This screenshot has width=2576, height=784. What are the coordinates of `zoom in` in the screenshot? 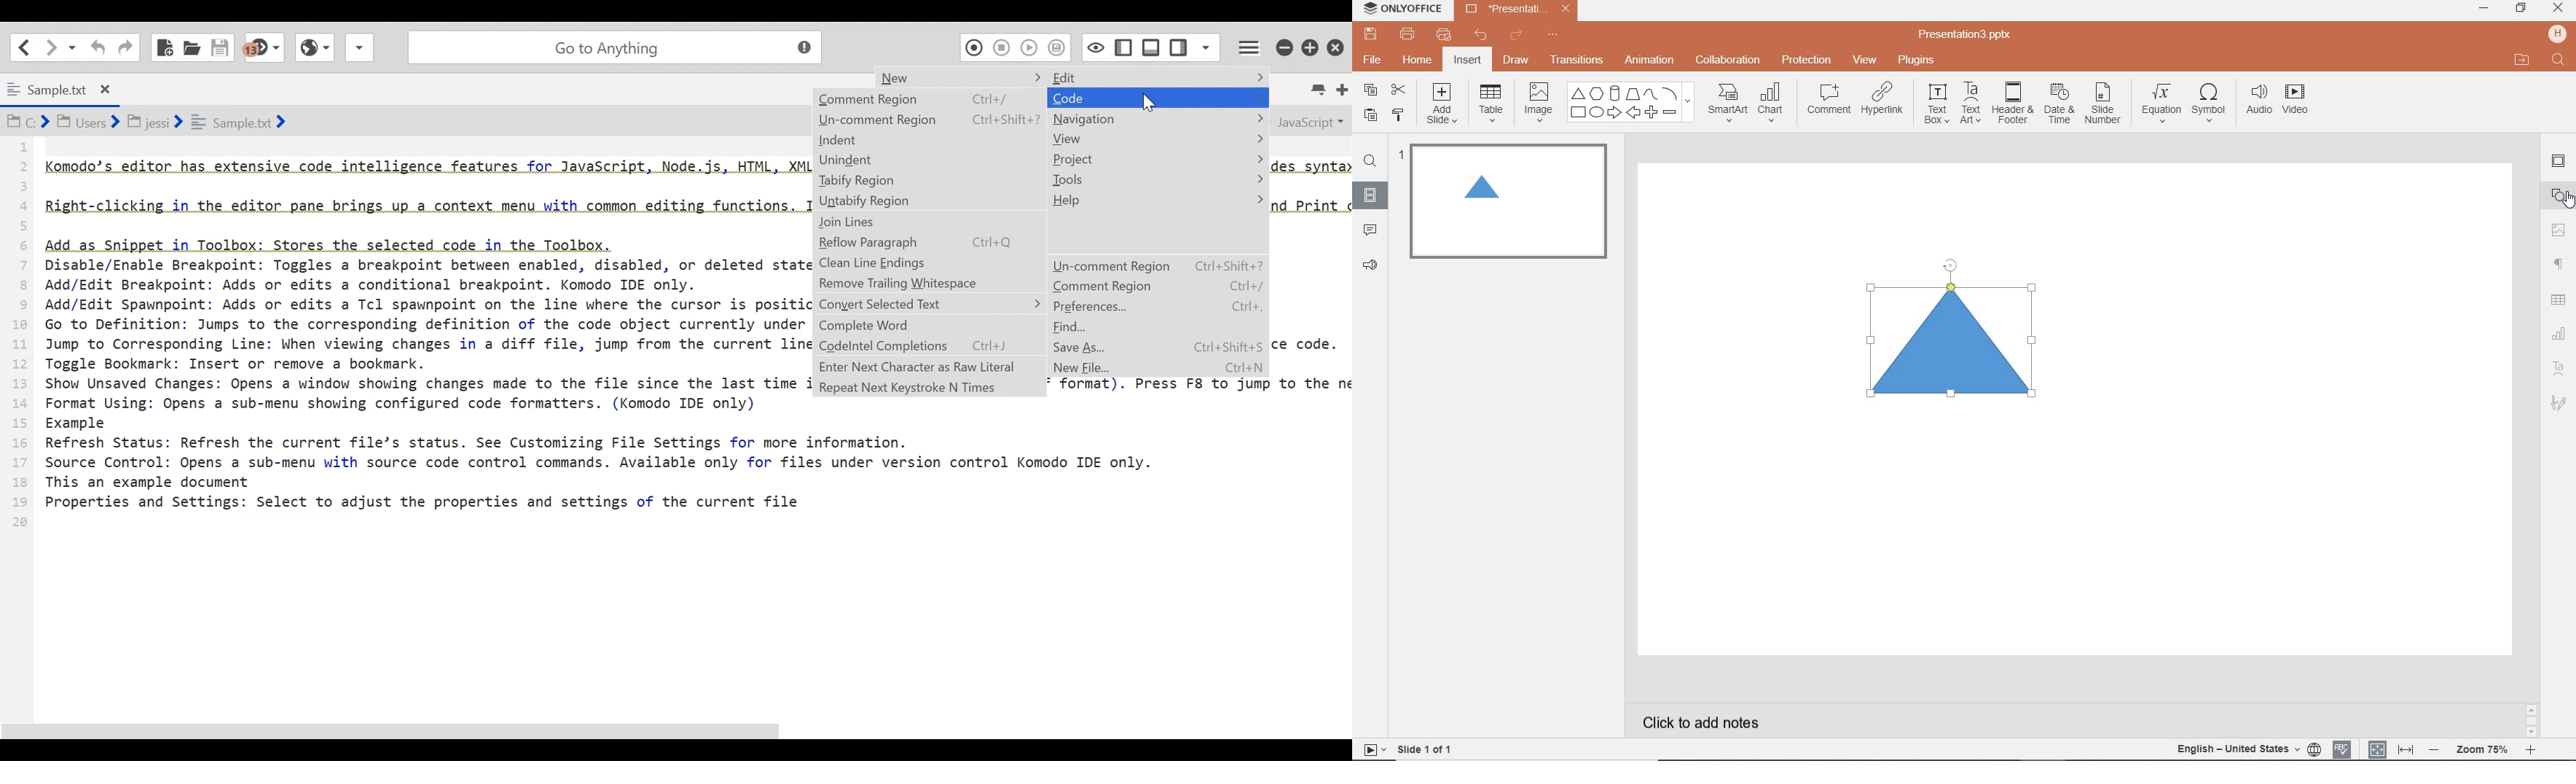 It's located at (2530, 752).